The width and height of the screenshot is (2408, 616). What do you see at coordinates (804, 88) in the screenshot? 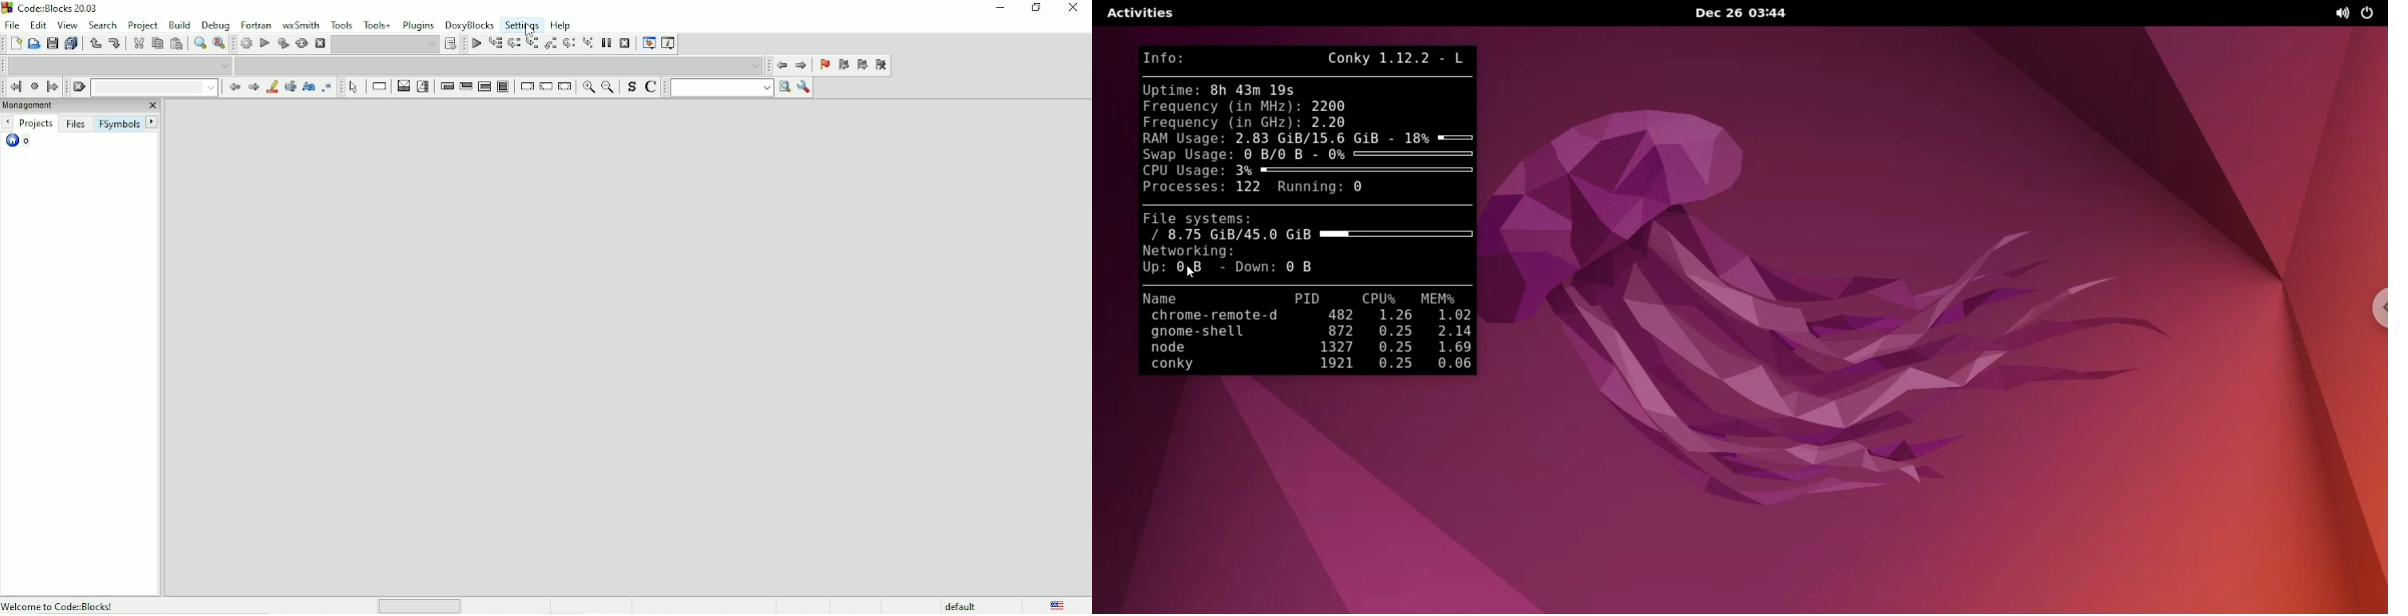
I see `Show options window` at bounding box center [804, 88].